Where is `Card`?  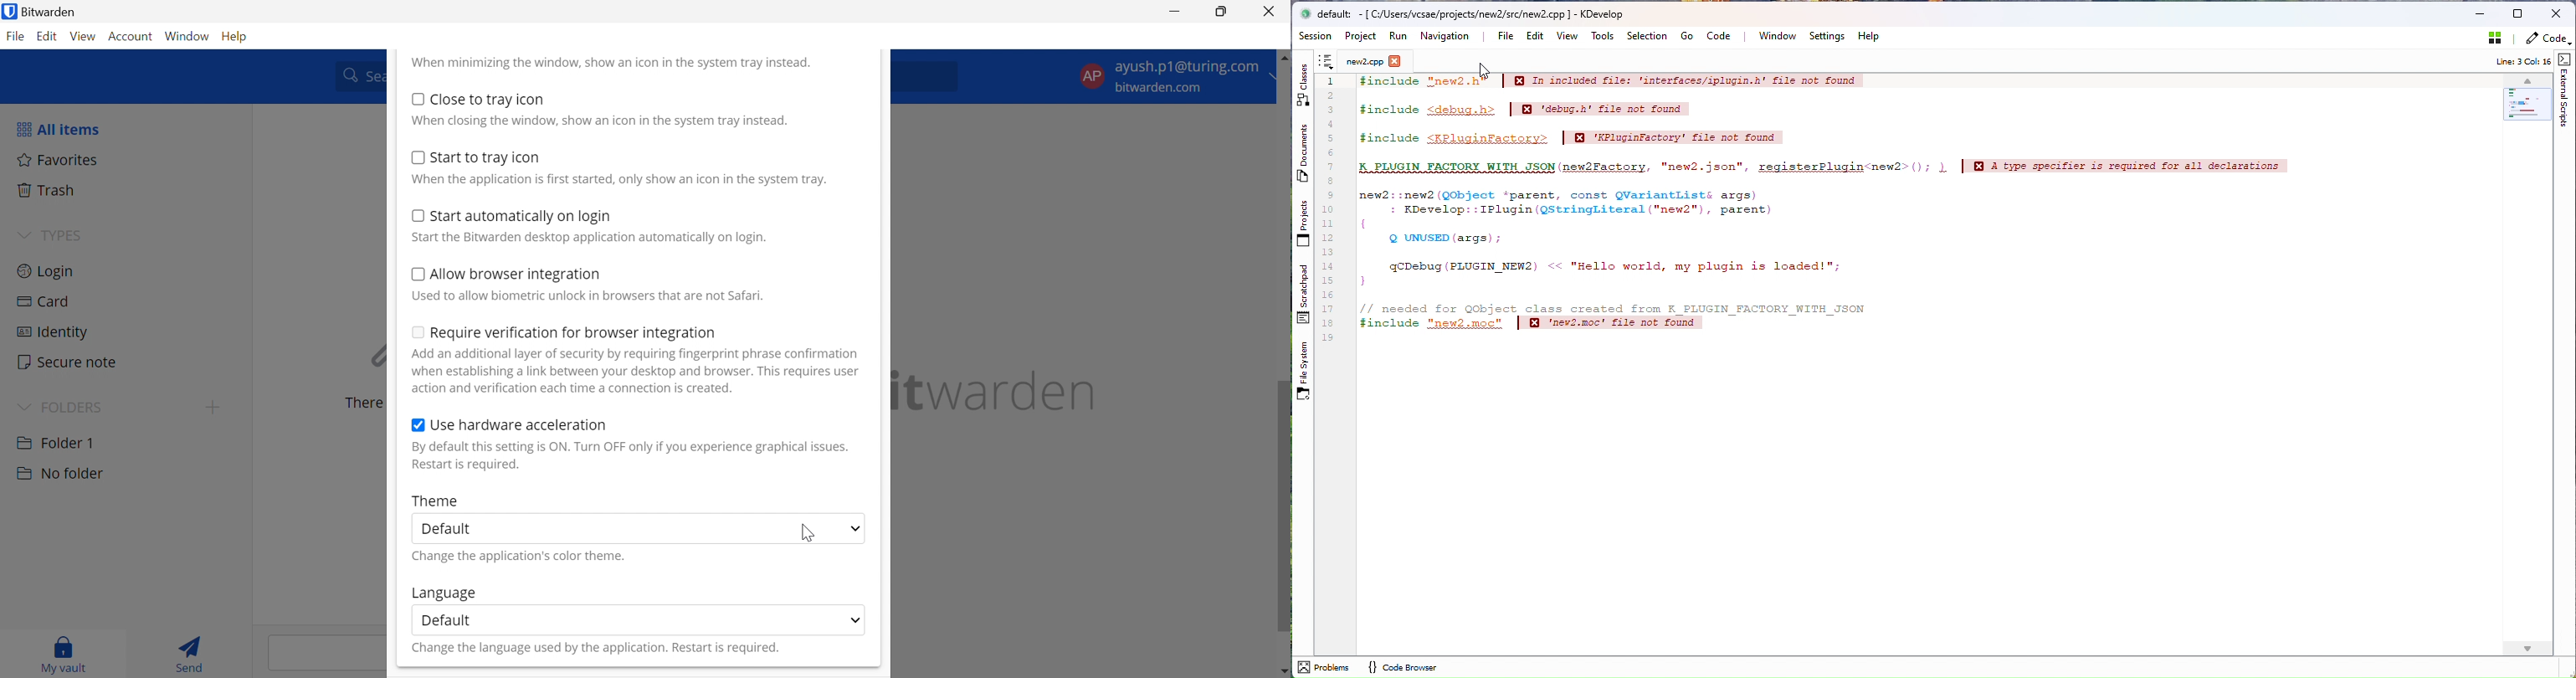
Card is located at coordinates (45, 302).